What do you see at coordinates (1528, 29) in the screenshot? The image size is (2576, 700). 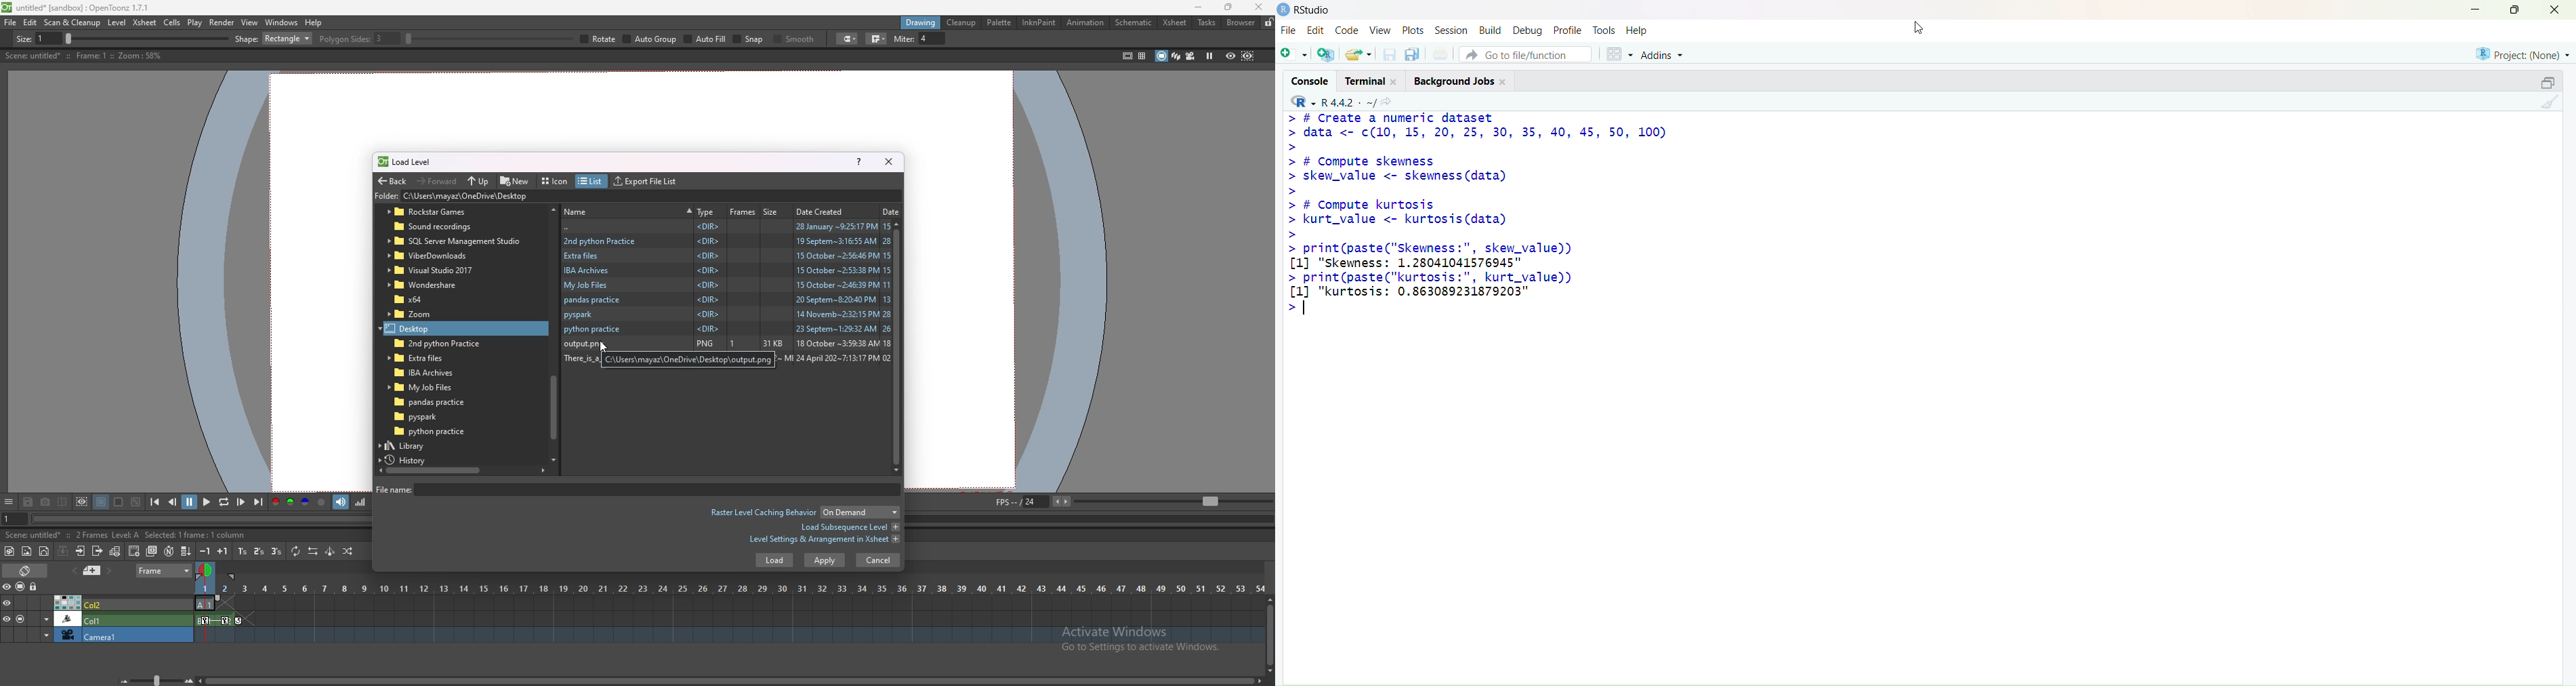 I see `Debug` at bounding box center [1528, 29].